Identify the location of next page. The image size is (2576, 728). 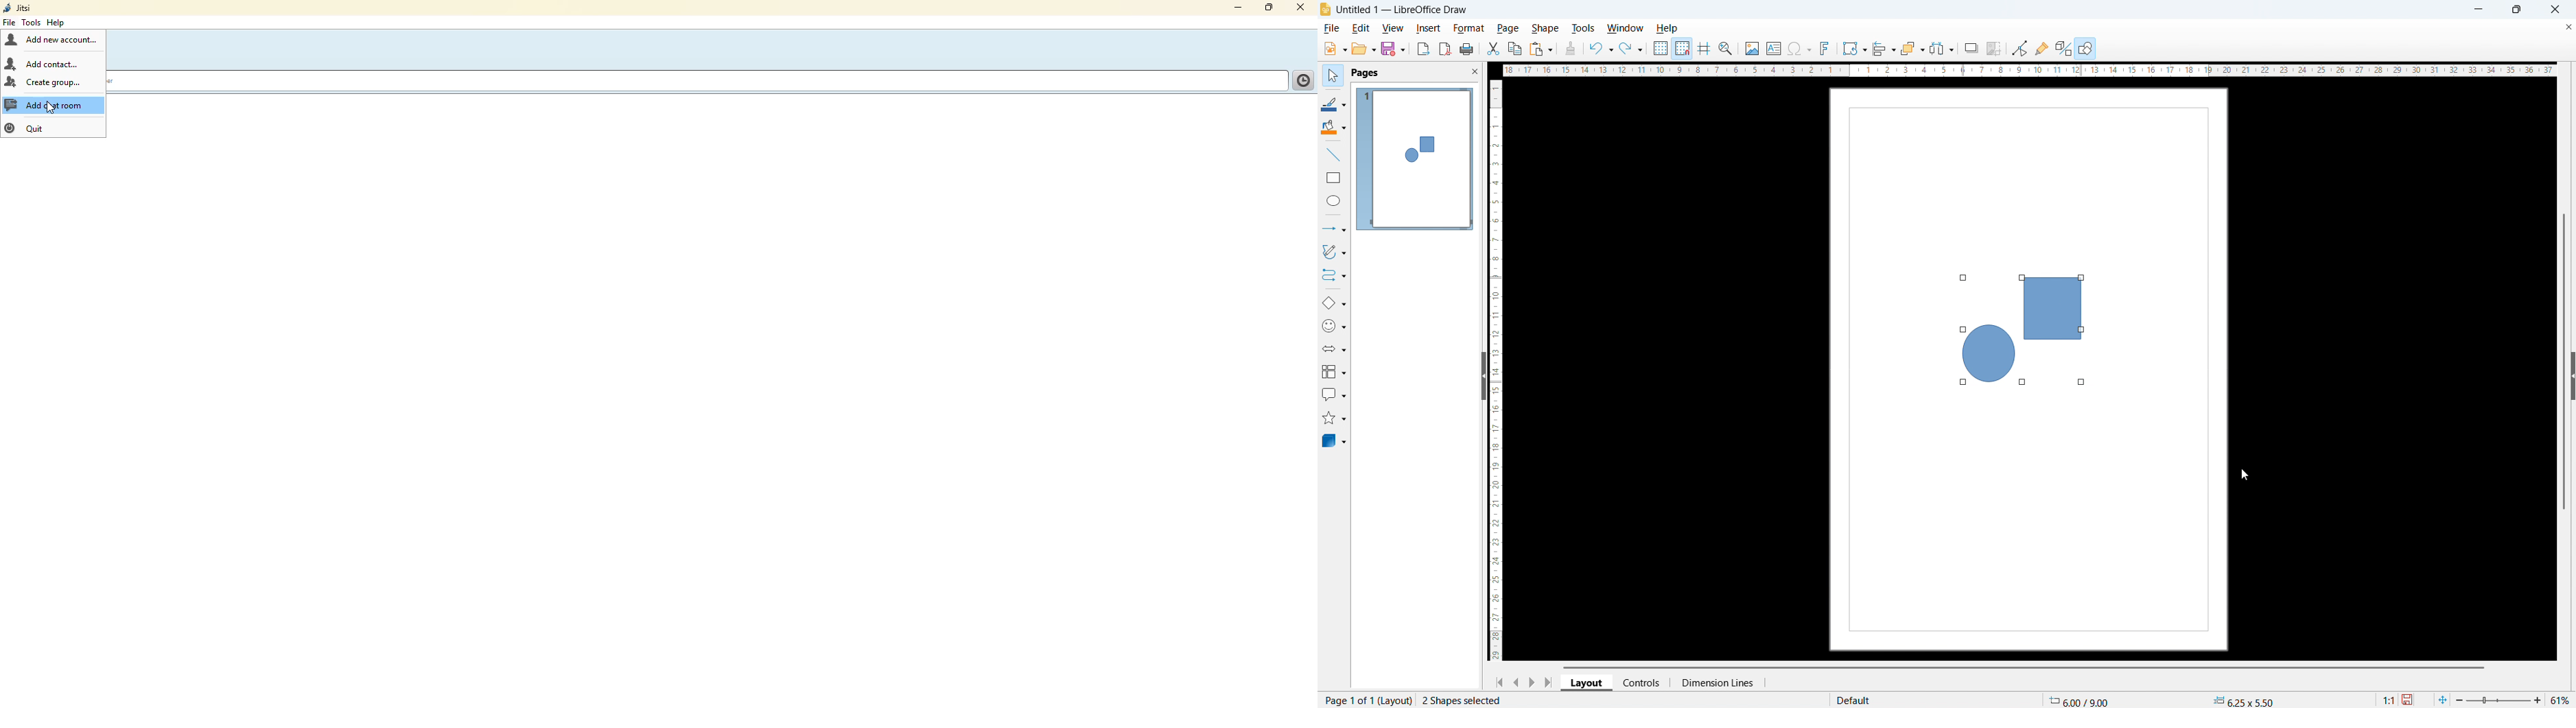
(1533, 682).